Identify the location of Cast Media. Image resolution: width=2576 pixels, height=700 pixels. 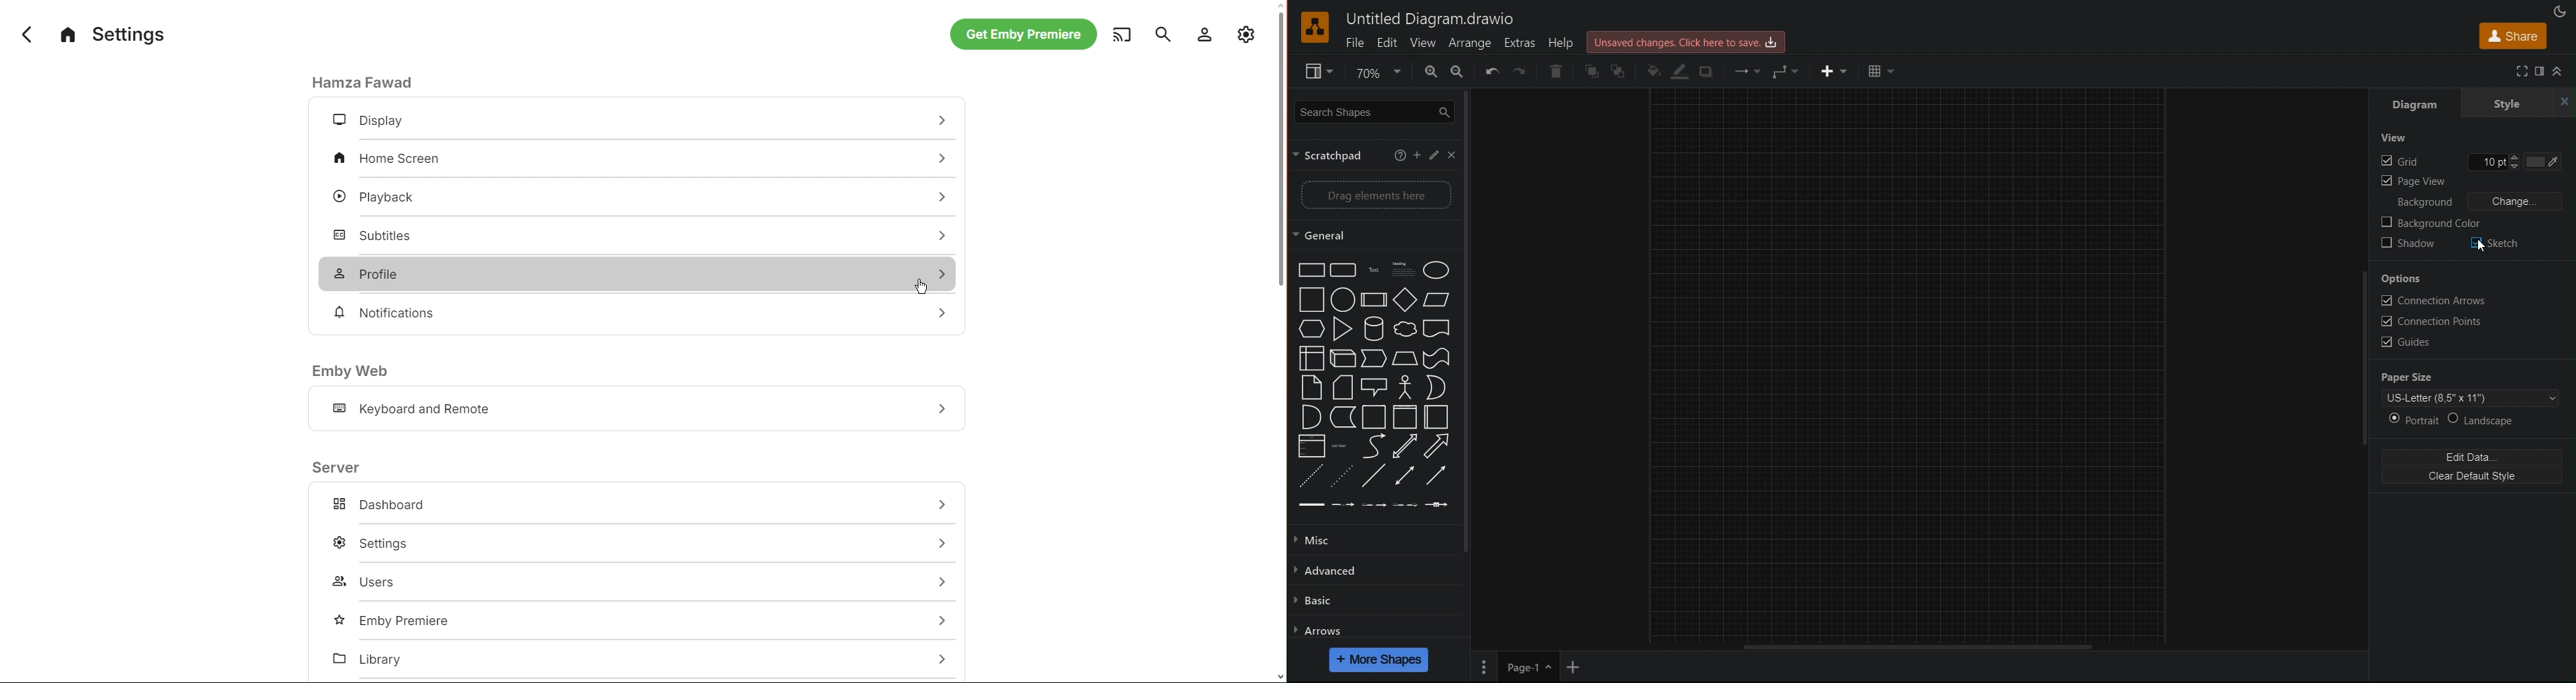
(1120, 34).